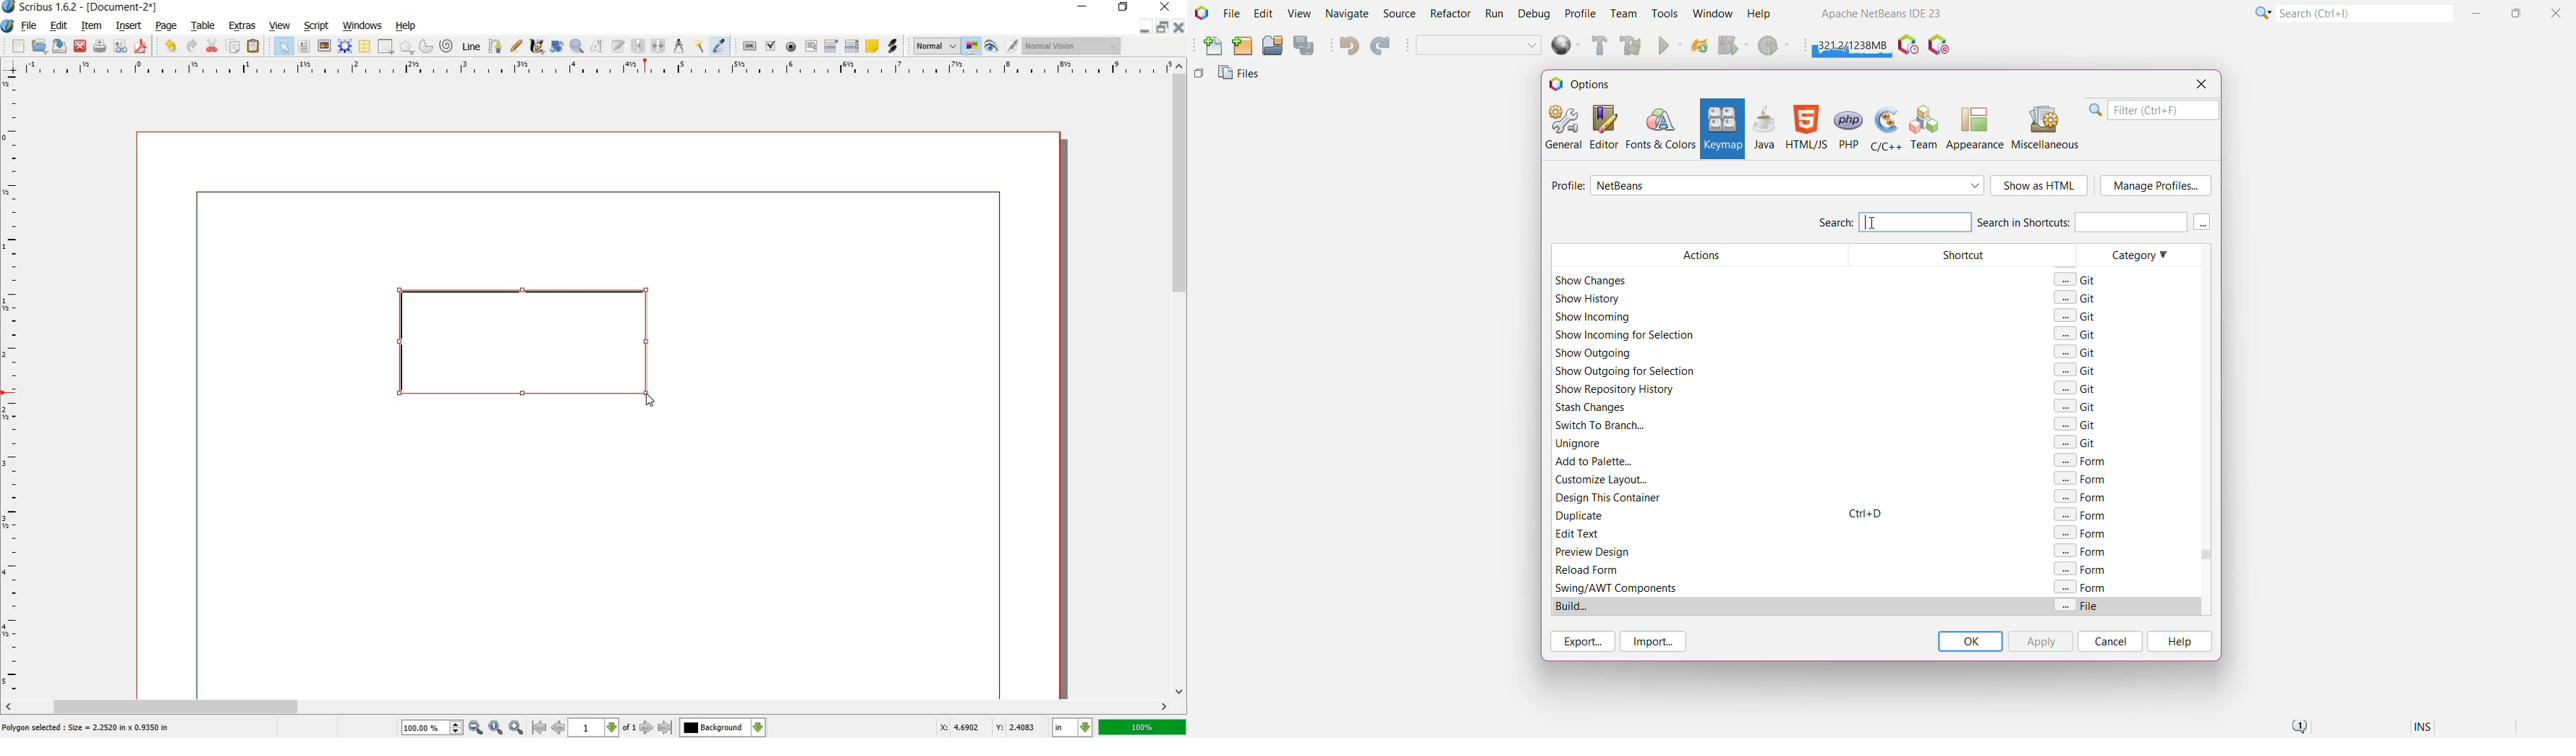 The height and width of the screenshot is (756, 2576). I want to click on TABLE, so click(204, 27).